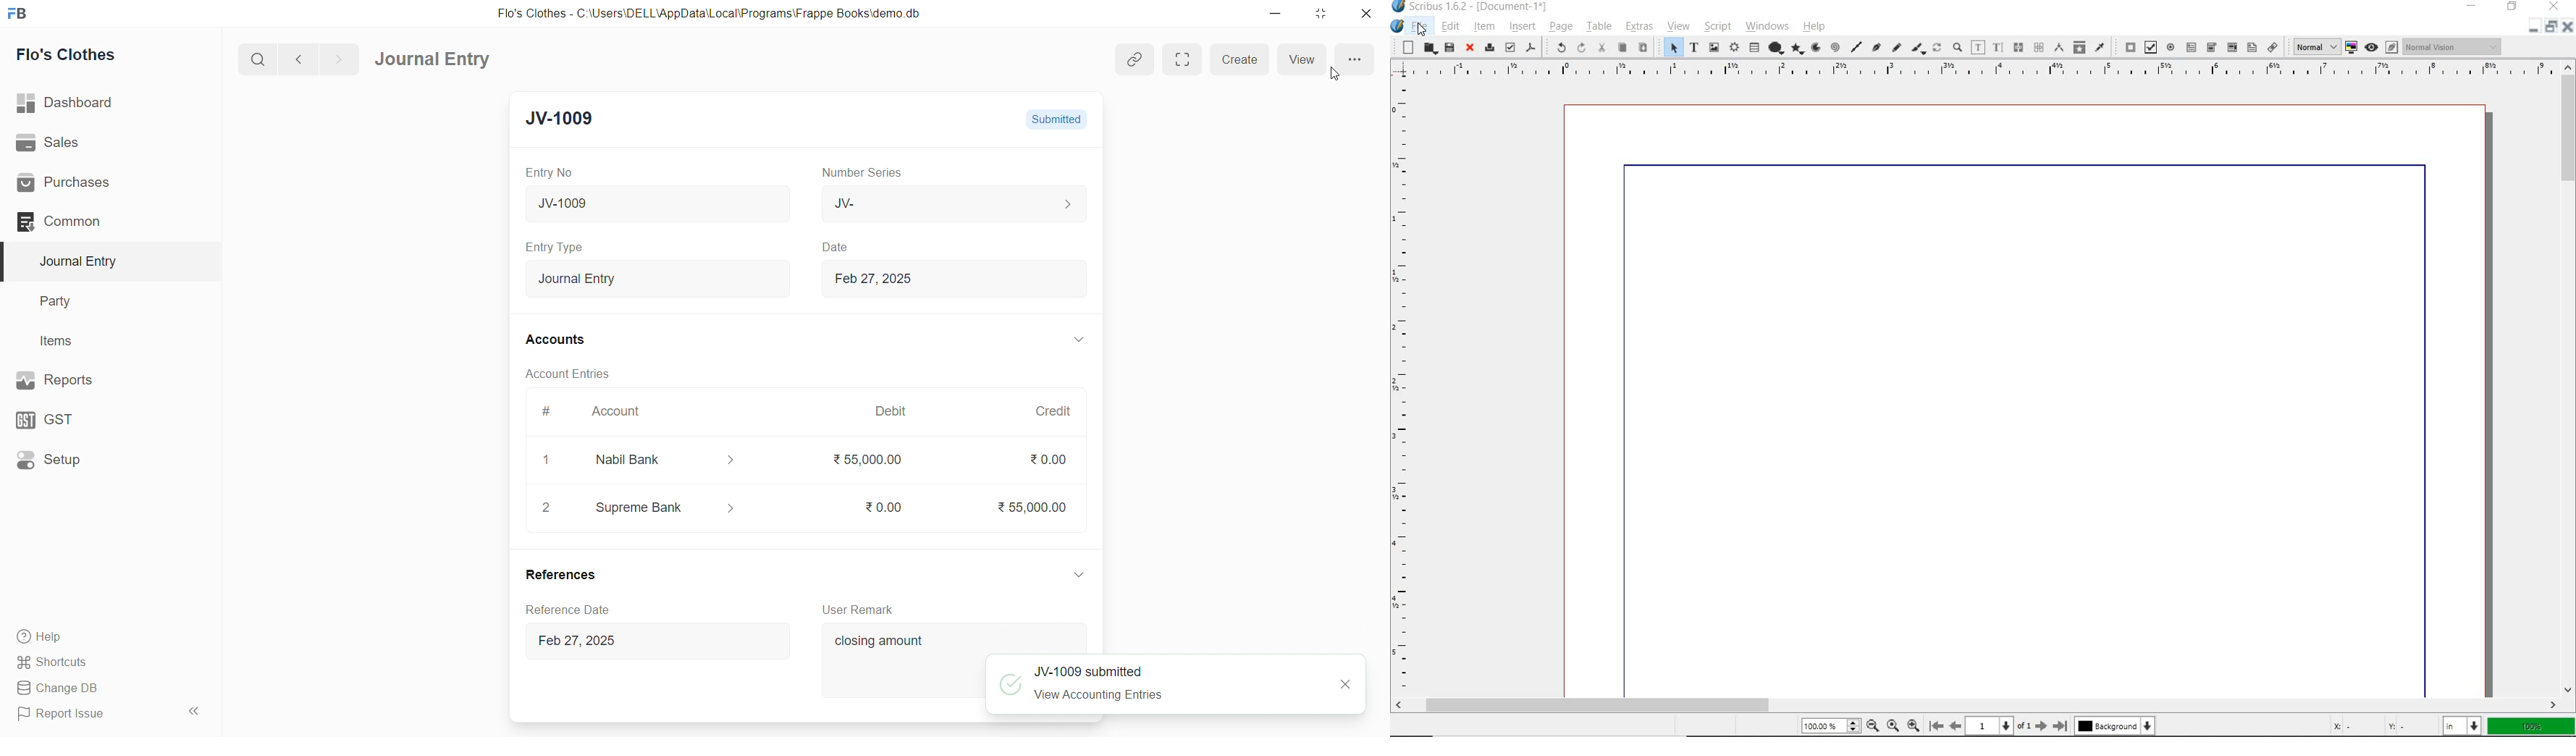  I want to click on minimize, so click(1273, 12).